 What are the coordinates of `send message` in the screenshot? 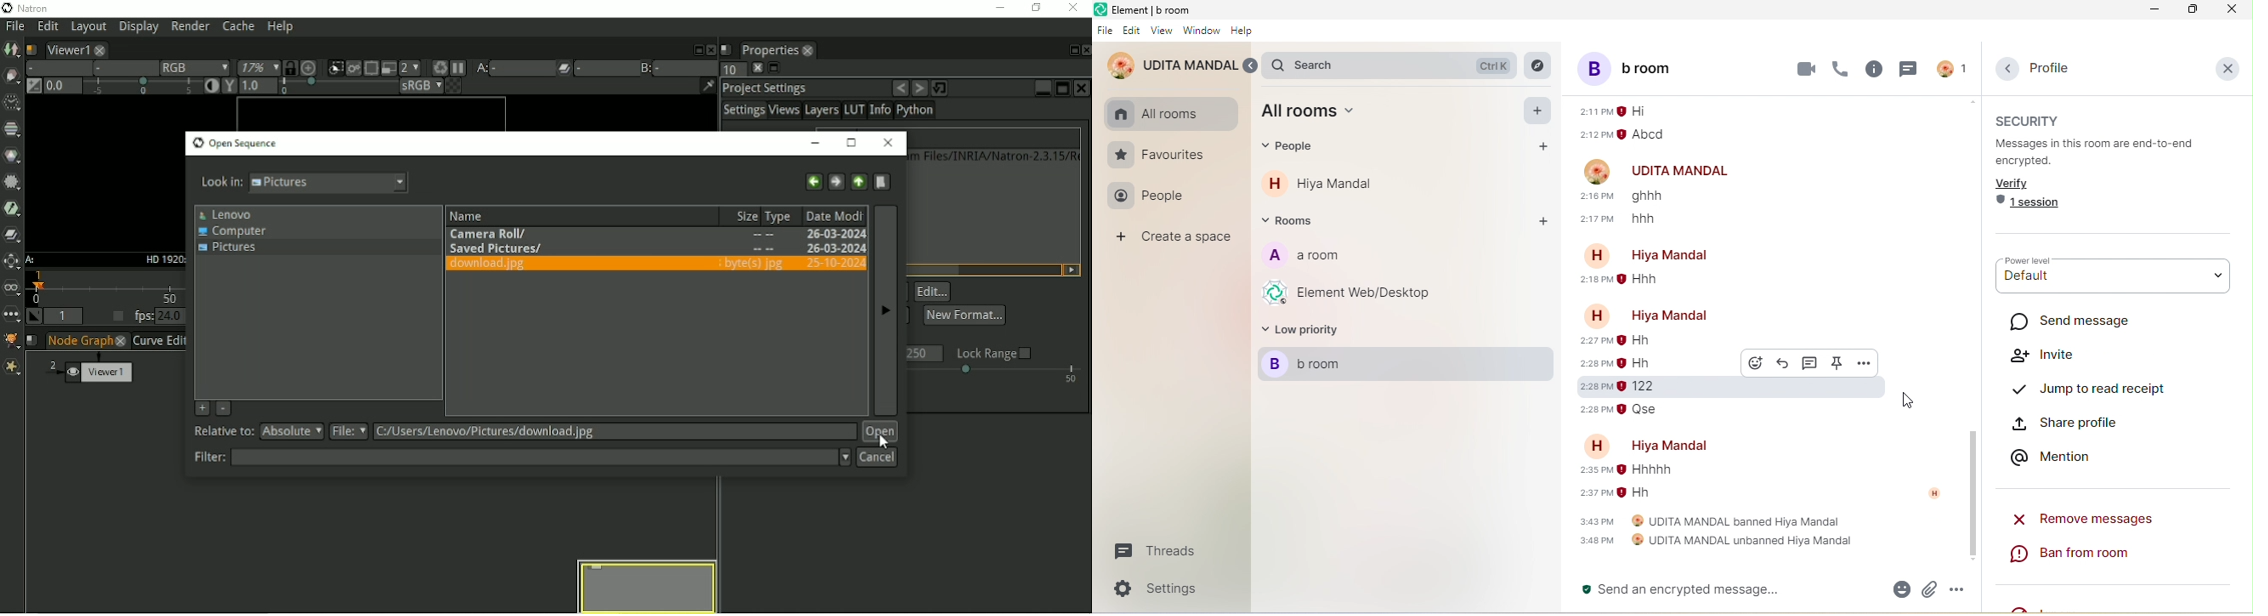 It's located at (2085, 321).